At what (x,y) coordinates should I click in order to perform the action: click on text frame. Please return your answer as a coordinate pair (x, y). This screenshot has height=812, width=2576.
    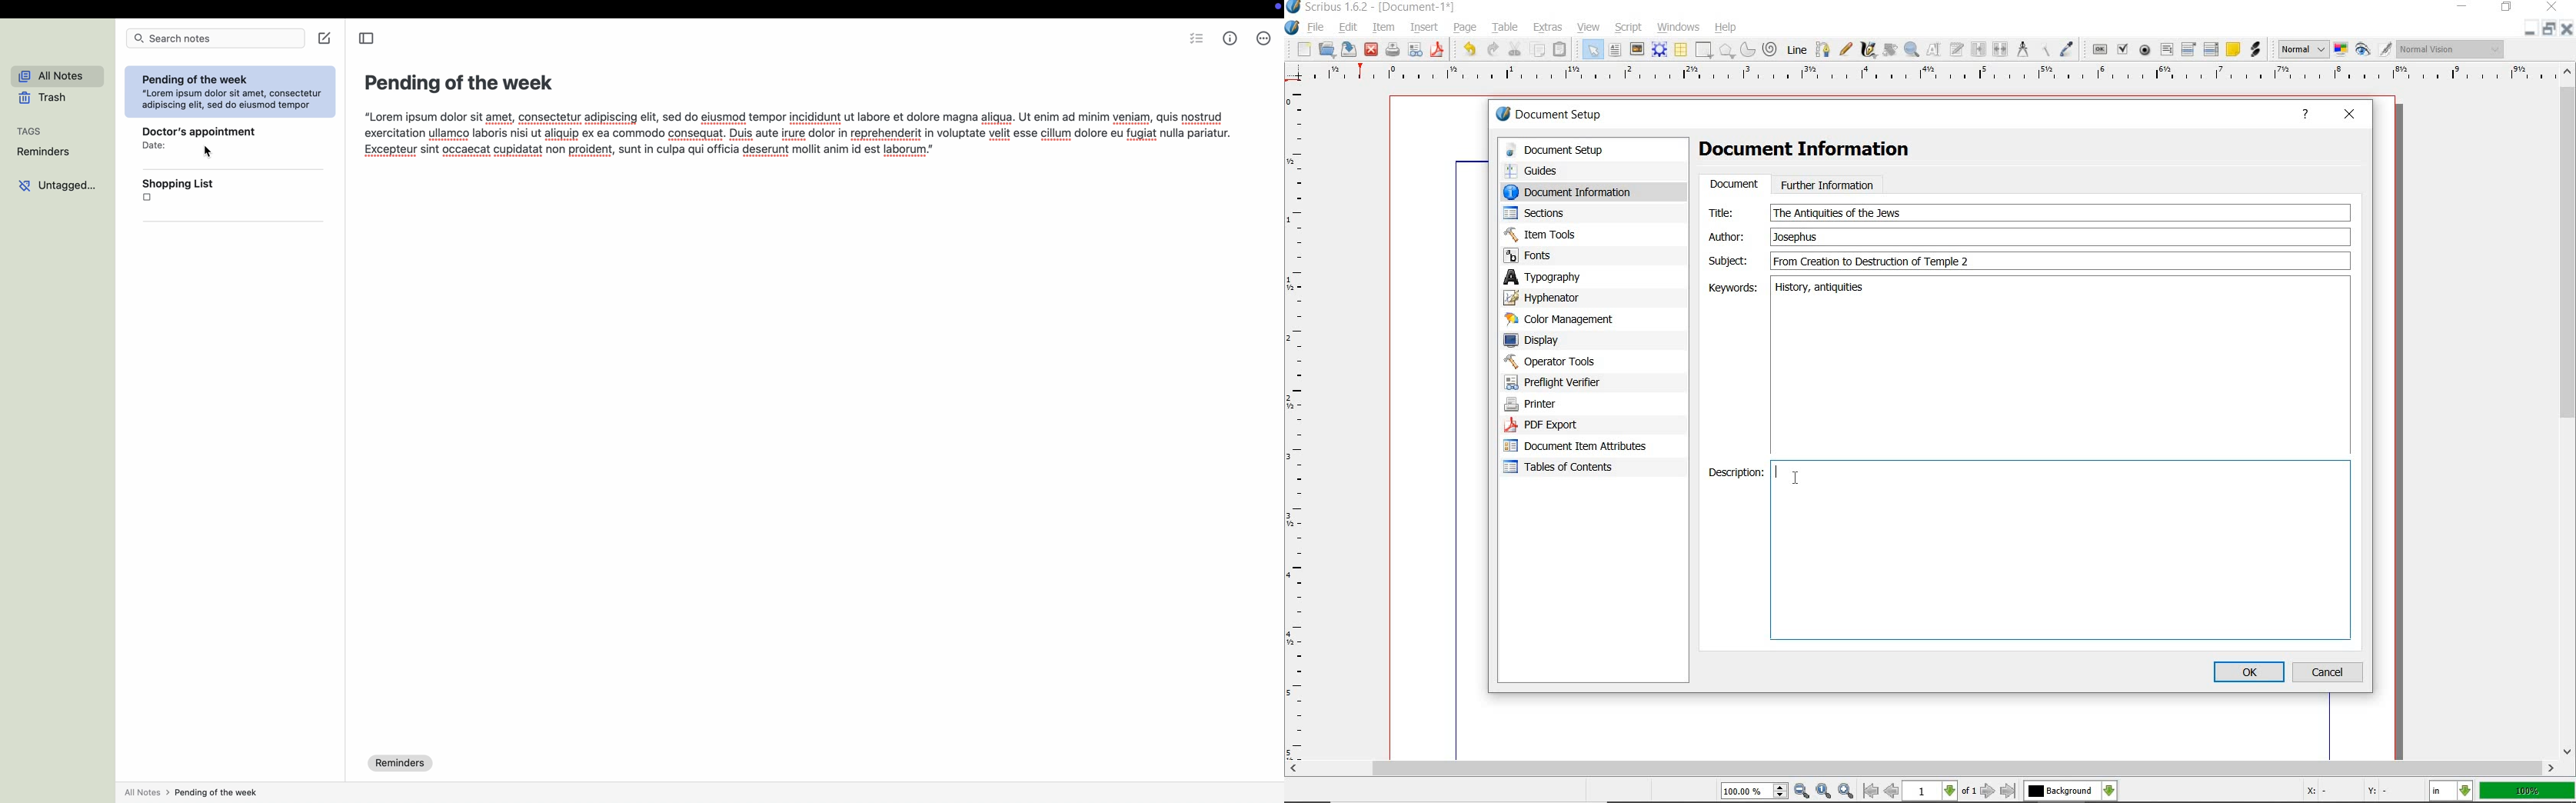
    Looking at the image, I should click on (1615, 50).